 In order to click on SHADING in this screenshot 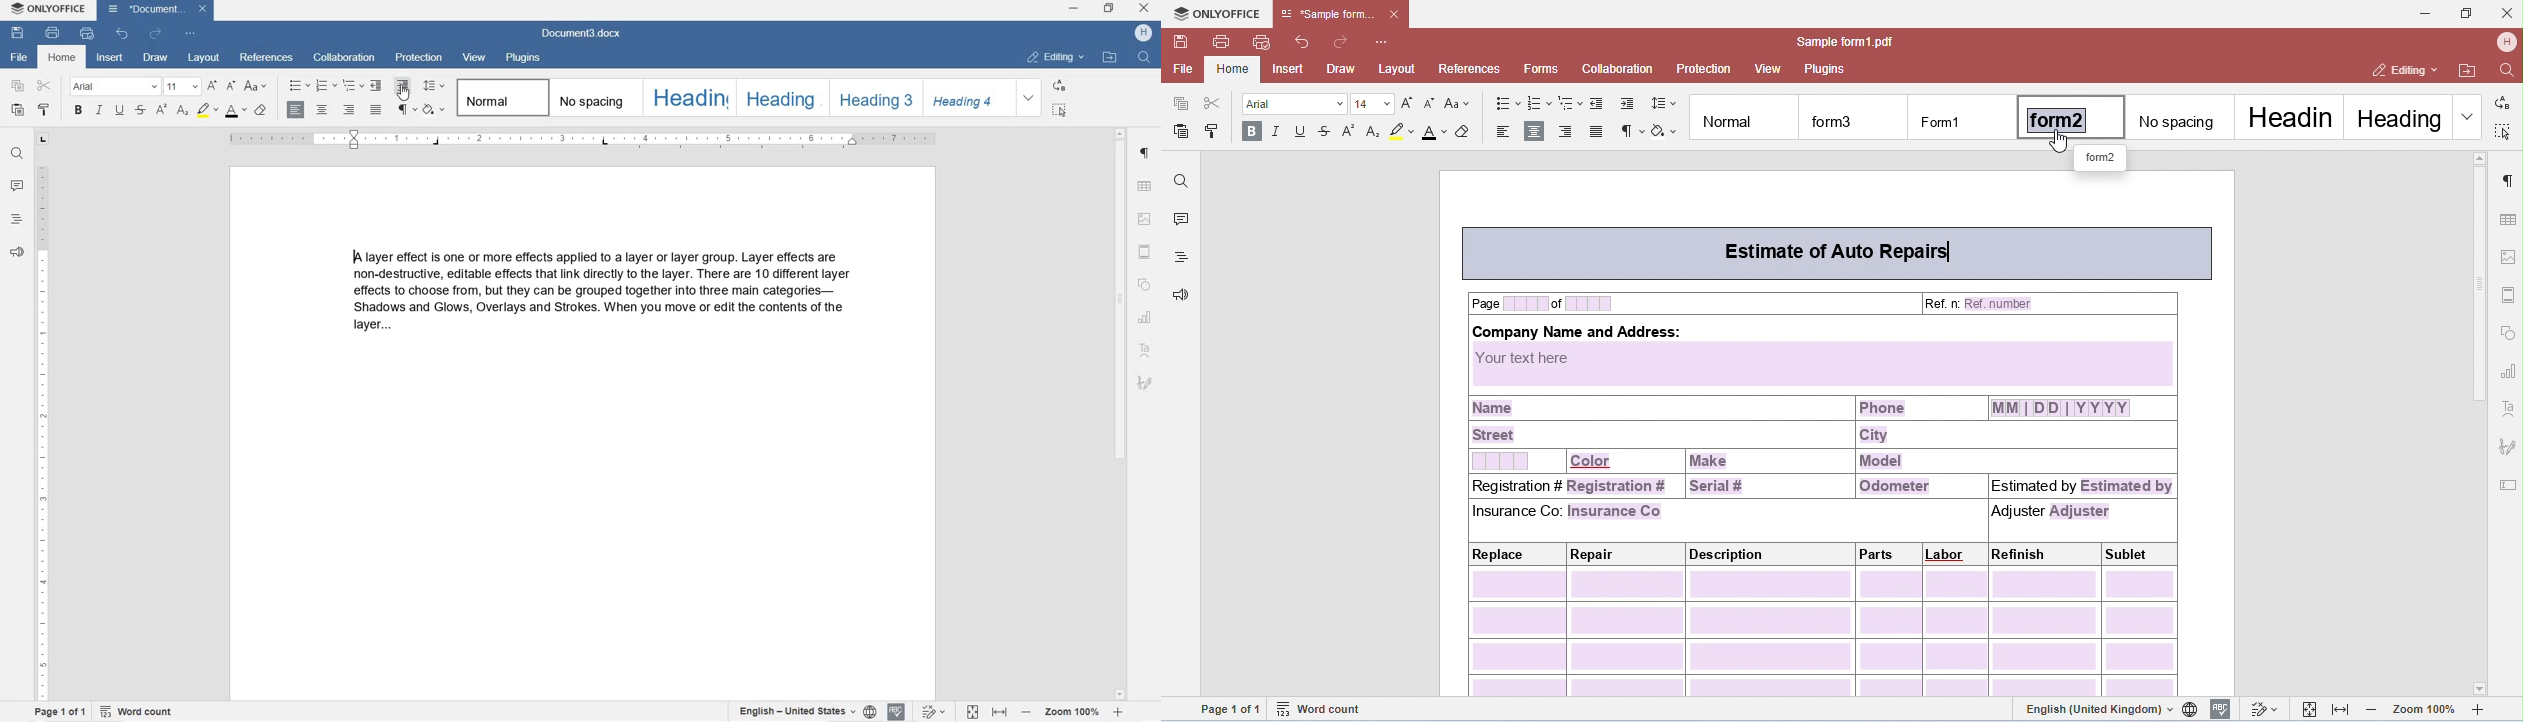, I will do `click(436, 111)`.